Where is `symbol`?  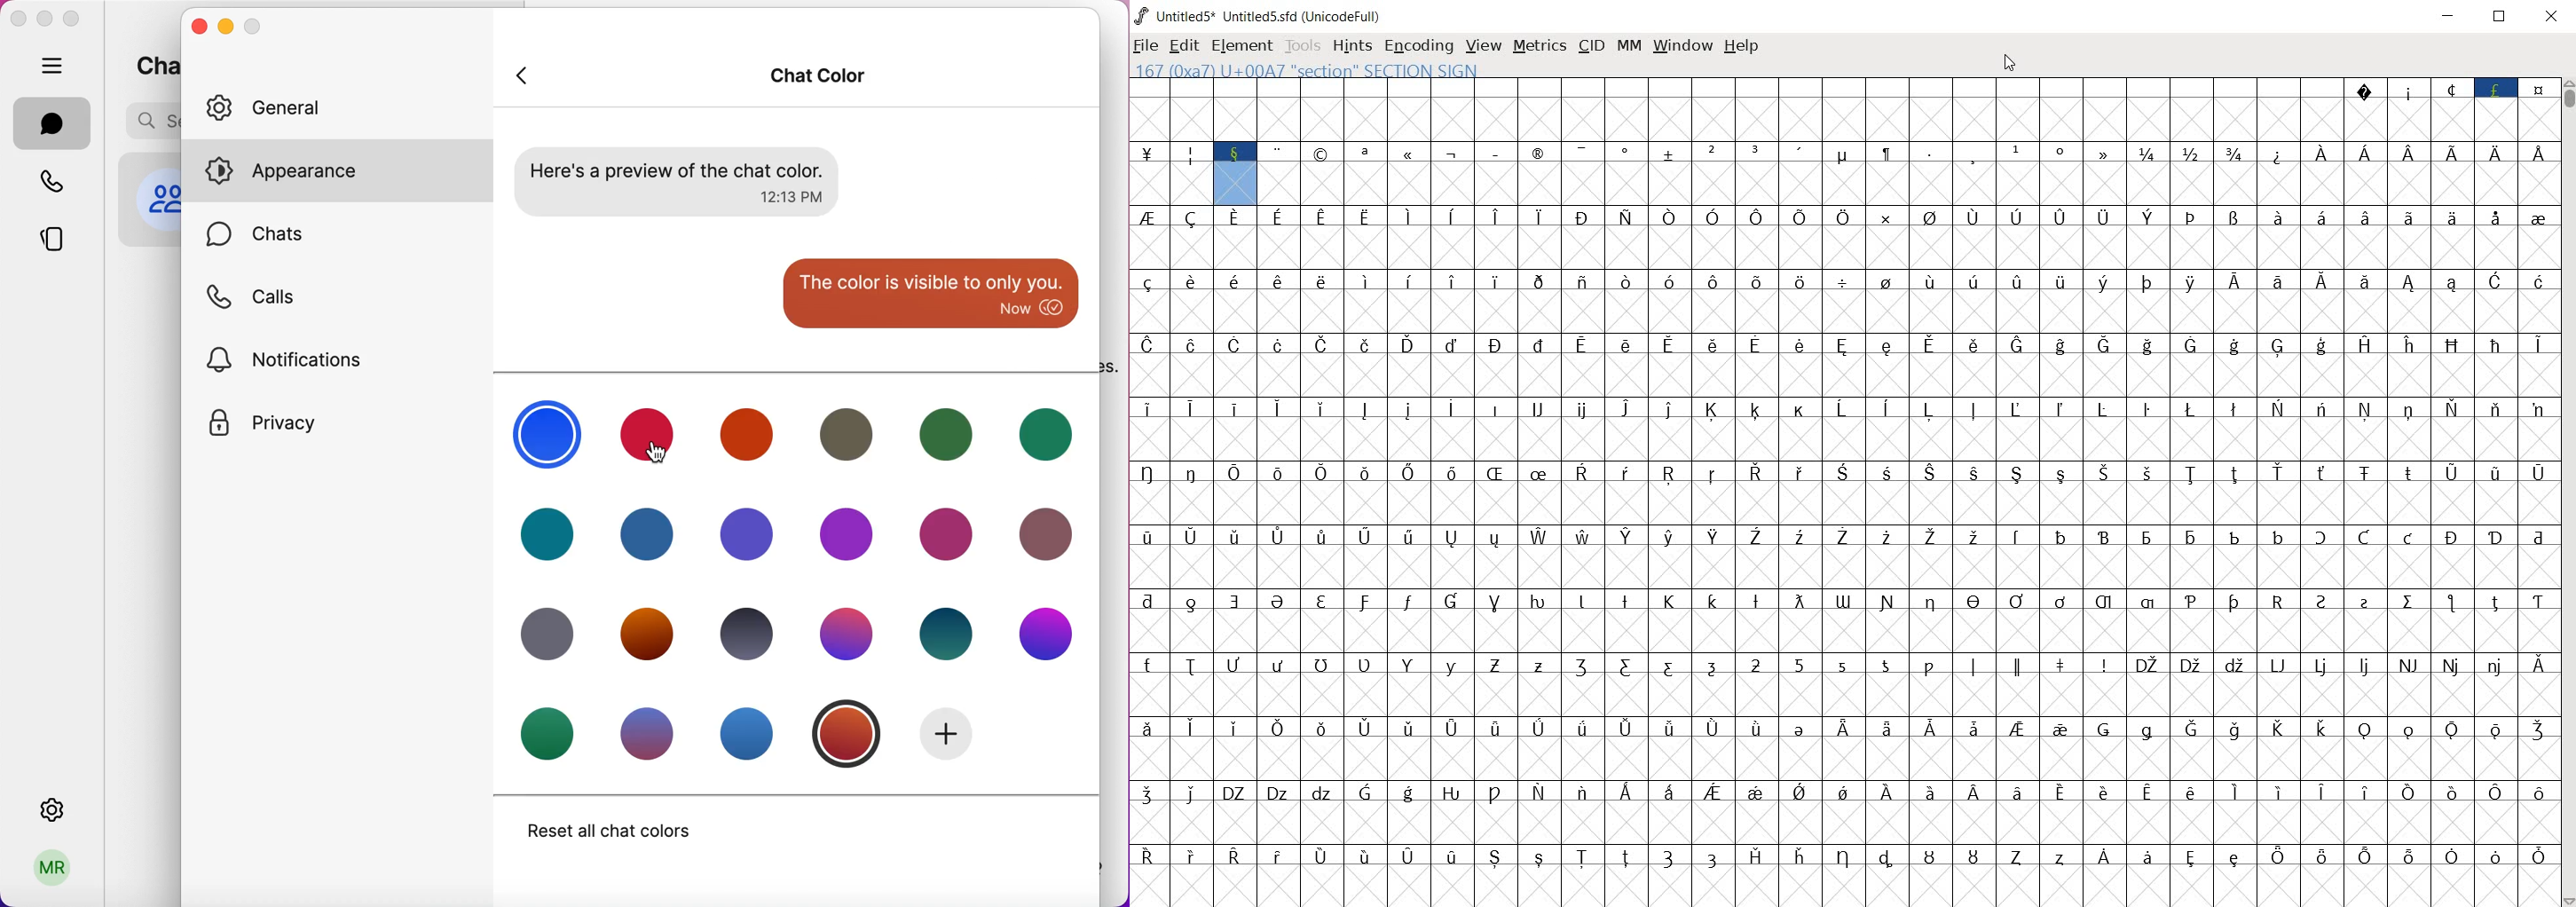
symbol is located at coordinates (1931, 237).